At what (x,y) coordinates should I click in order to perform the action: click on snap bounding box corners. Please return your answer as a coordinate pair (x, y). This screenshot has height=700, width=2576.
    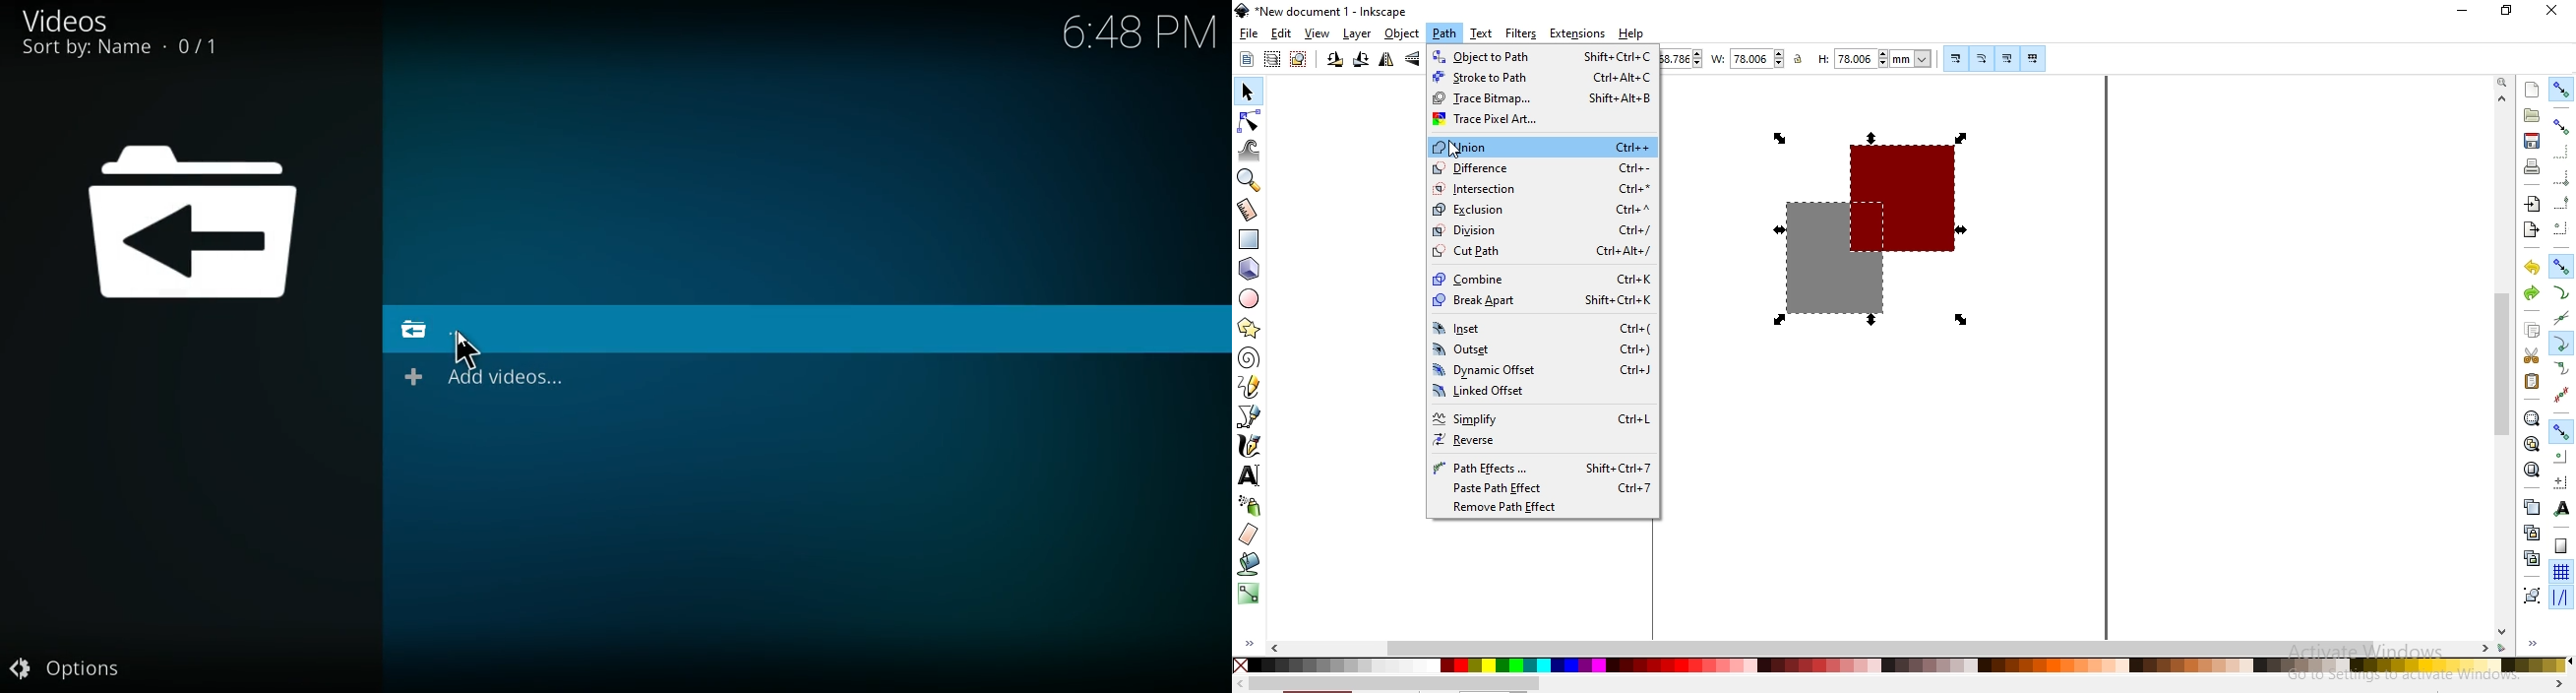
    Looking at the image, I should click on (2560, 152).